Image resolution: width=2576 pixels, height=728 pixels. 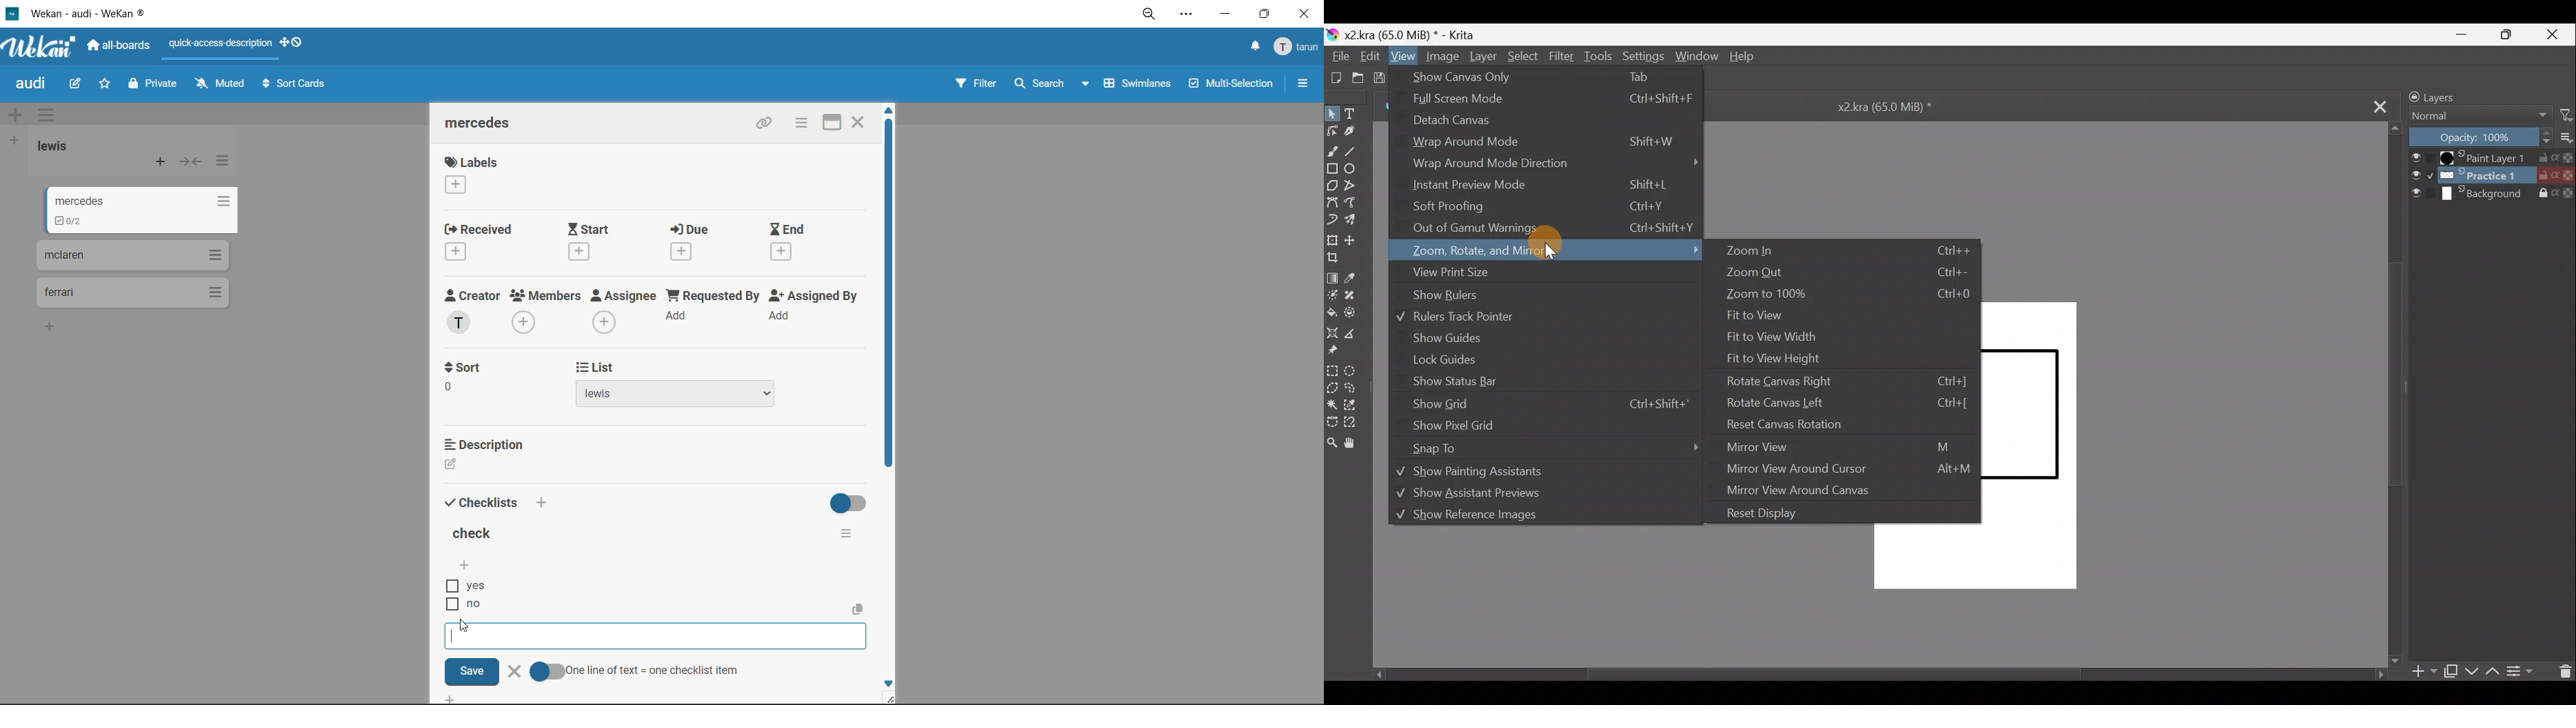 What do you see at coordinates (1335, 388) in the screenshot?
I see `Polygonal selection tool` at bounding box center [1335, 388].